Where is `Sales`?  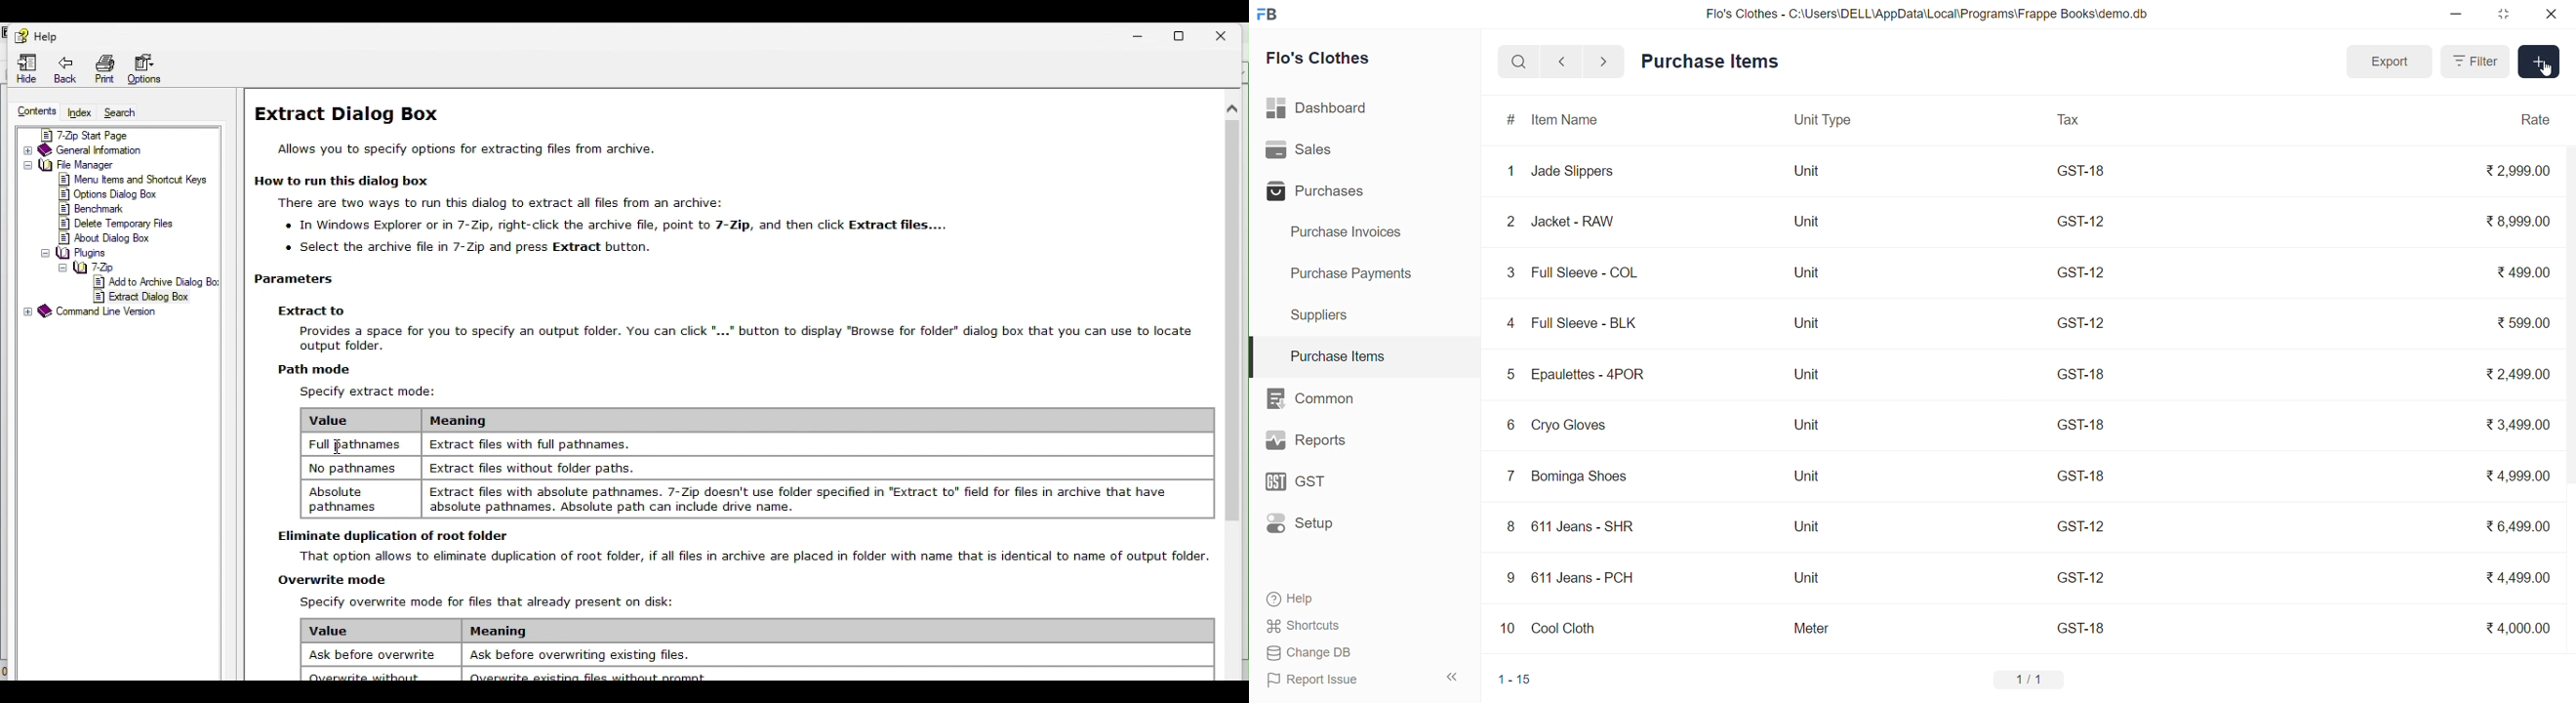 Sales is located at coordinates (1320, 150).